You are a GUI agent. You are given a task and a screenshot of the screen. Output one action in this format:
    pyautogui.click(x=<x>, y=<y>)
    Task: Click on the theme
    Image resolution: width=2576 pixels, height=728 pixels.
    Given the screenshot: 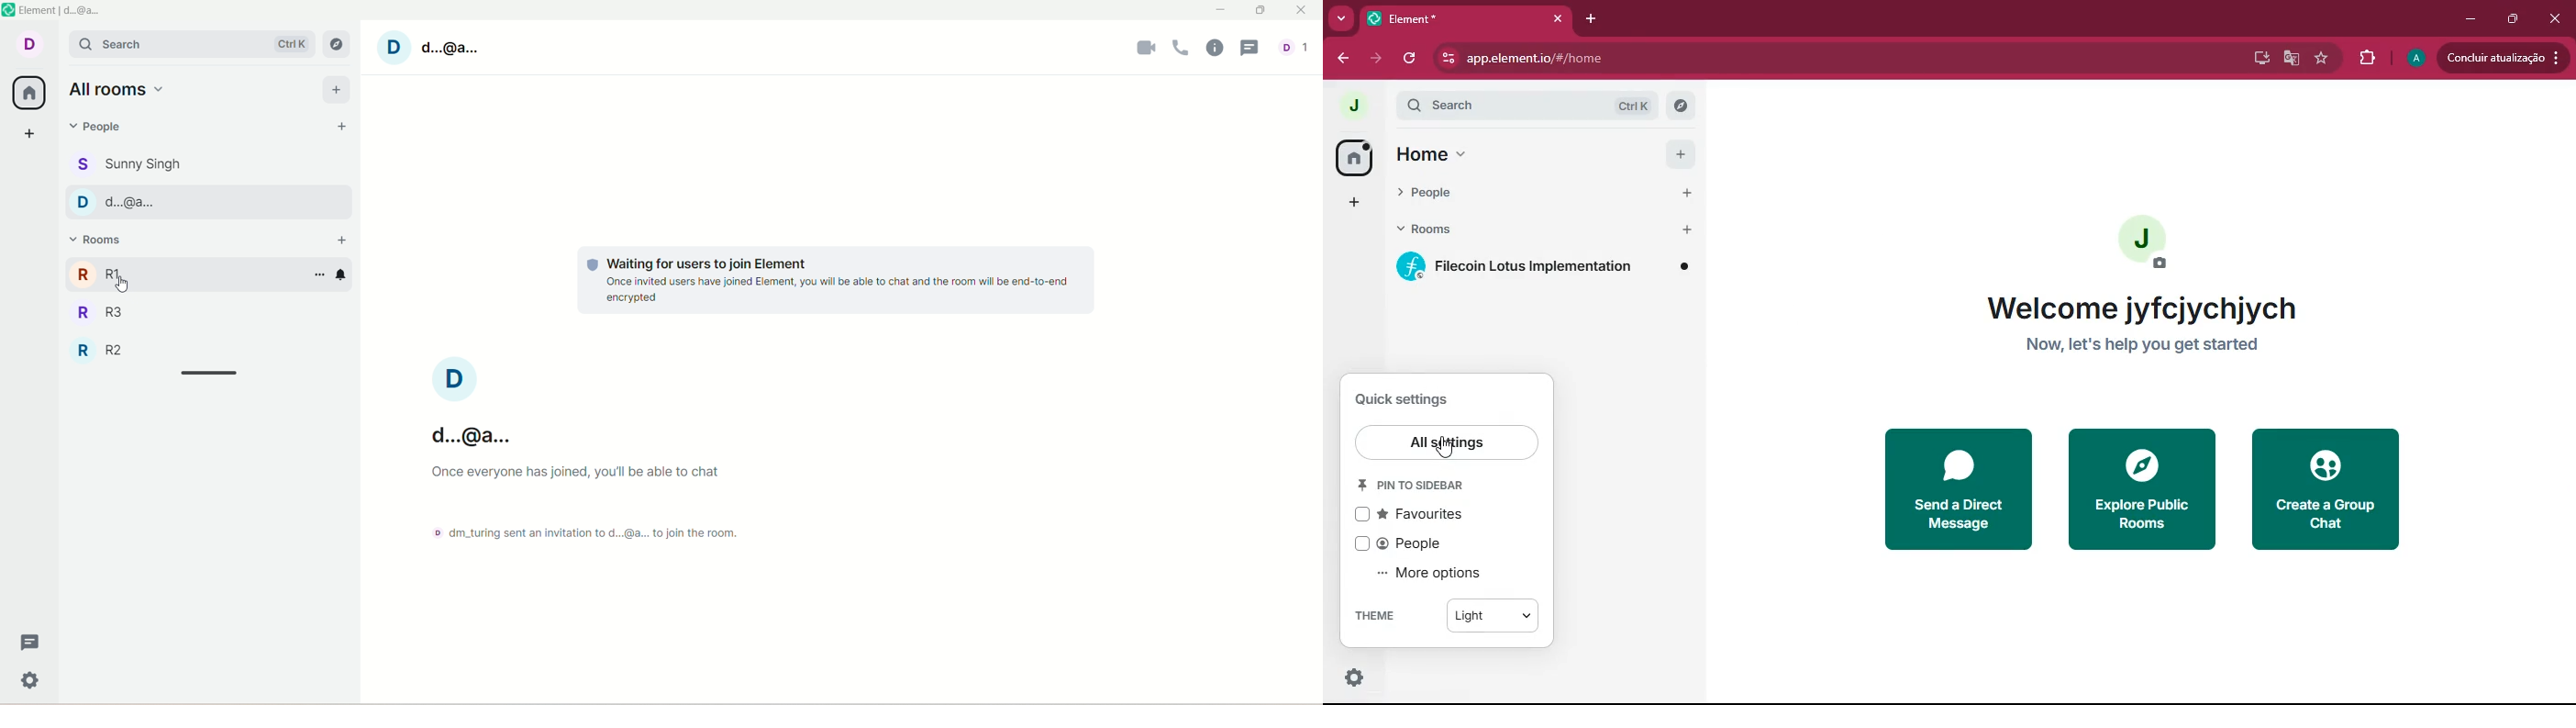 What is the action you would take?
    pyautogui.click(x=1447, y=619)
    